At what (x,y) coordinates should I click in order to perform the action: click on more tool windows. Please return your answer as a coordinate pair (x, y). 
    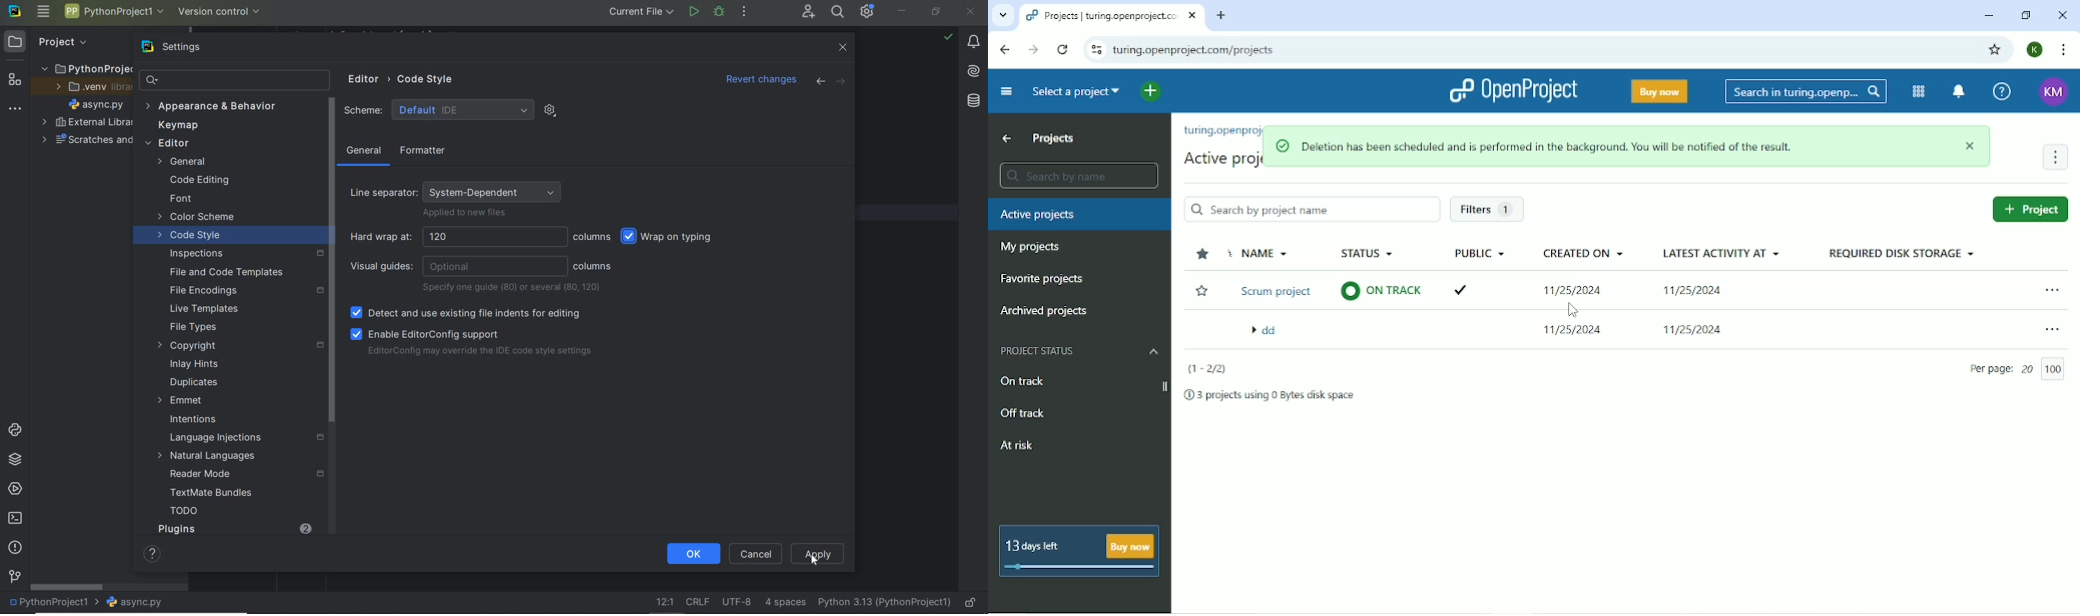
    Looking at the image, I should click on (15, 109).